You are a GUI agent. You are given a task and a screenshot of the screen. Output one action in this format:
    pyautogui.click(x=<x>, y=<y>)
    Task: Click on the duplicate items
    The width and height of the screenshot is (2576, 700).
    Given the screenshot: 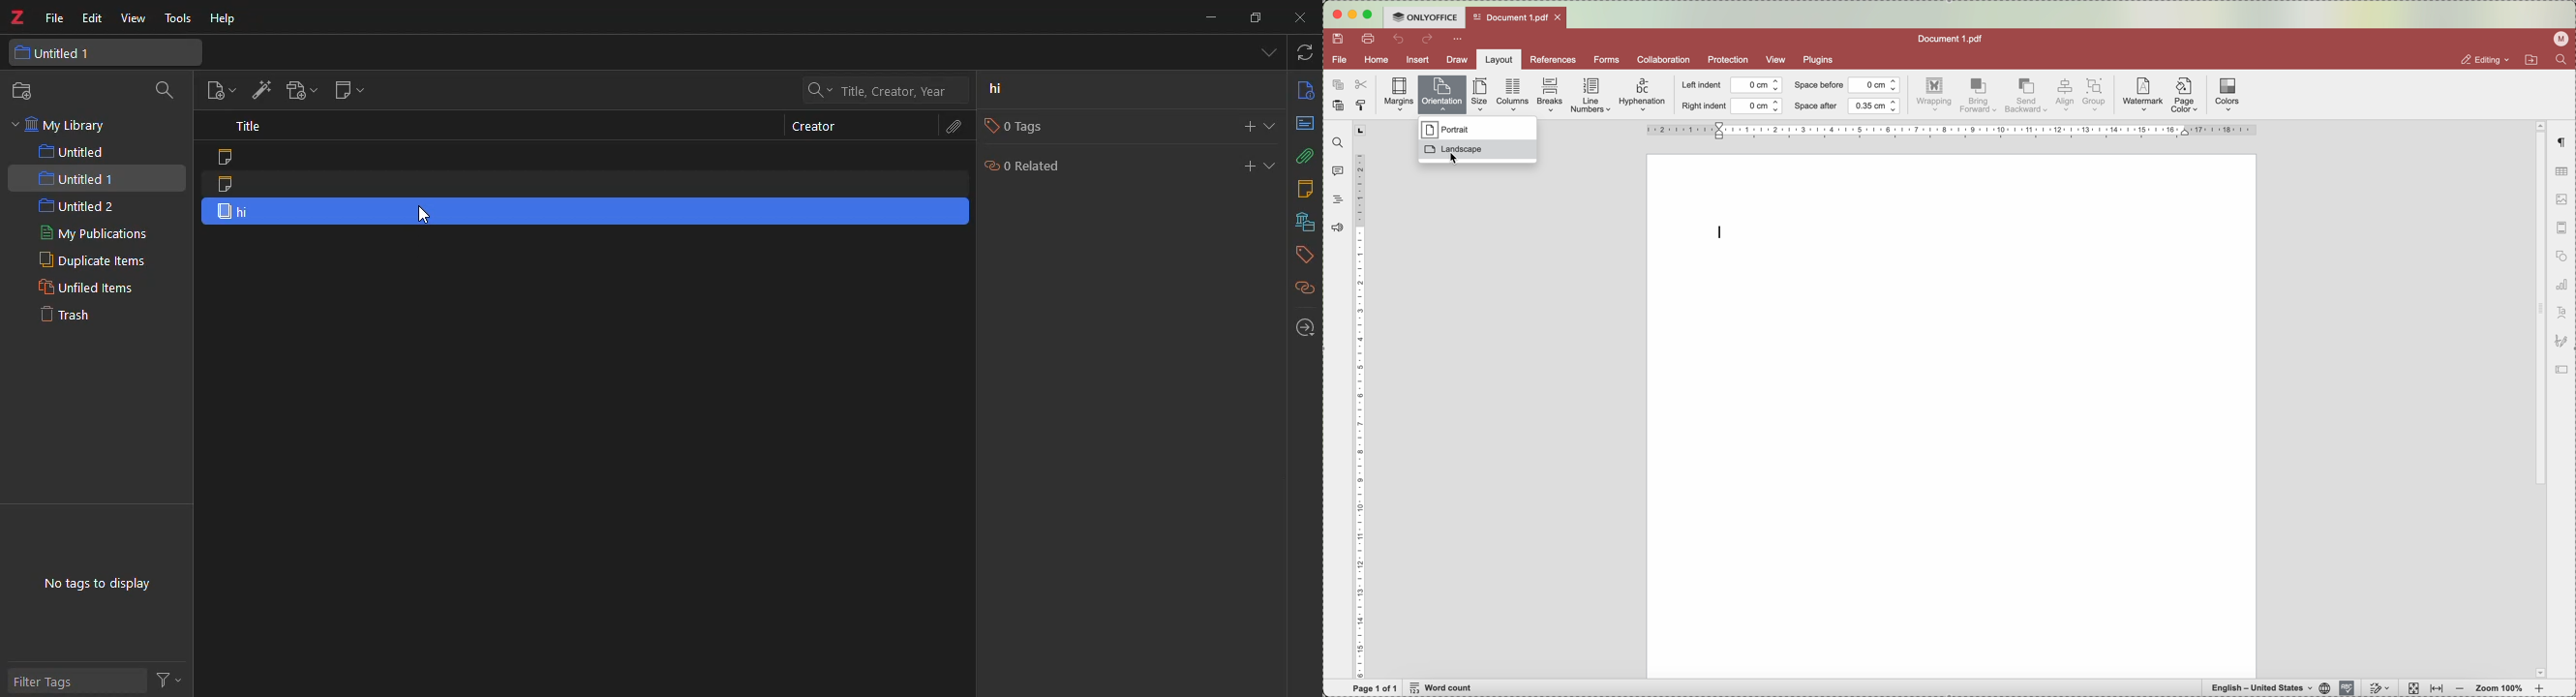 What is the action you would take?
    pyautogui.click(x=90, y=260)
    